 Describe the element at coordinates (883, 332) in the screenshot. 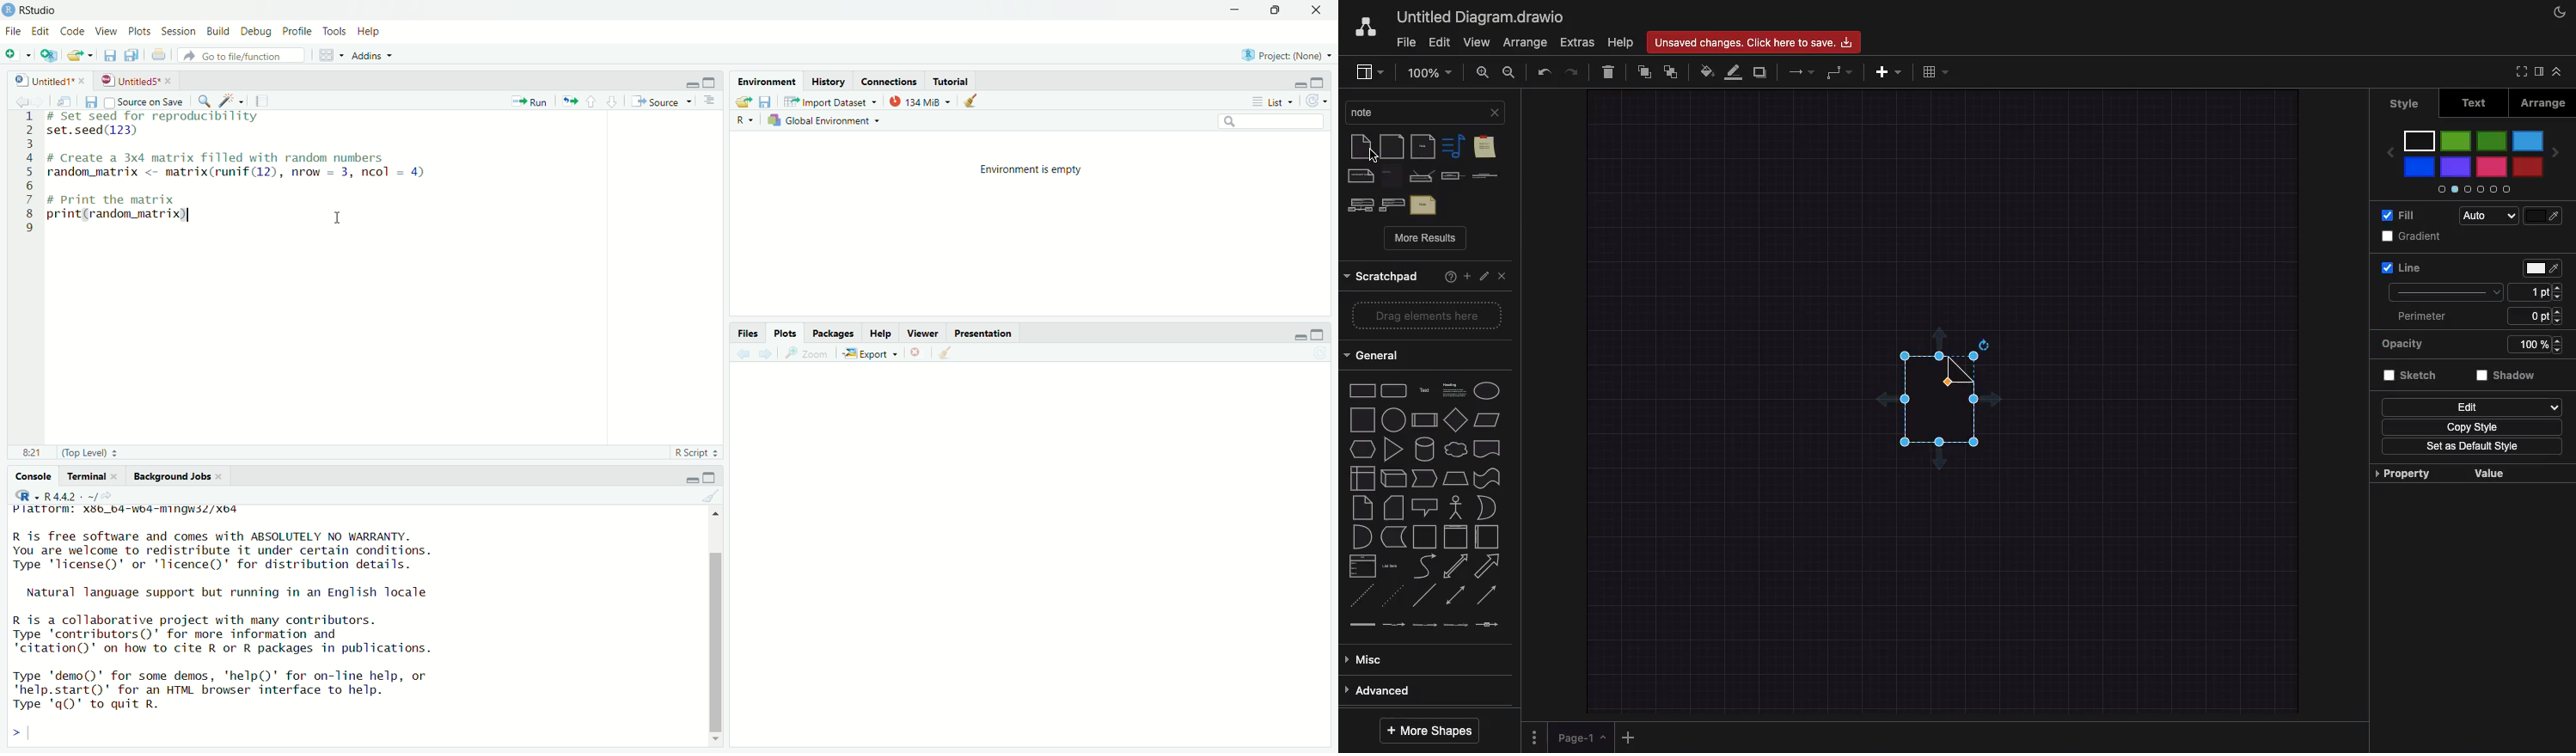

I see `Help` at that location.